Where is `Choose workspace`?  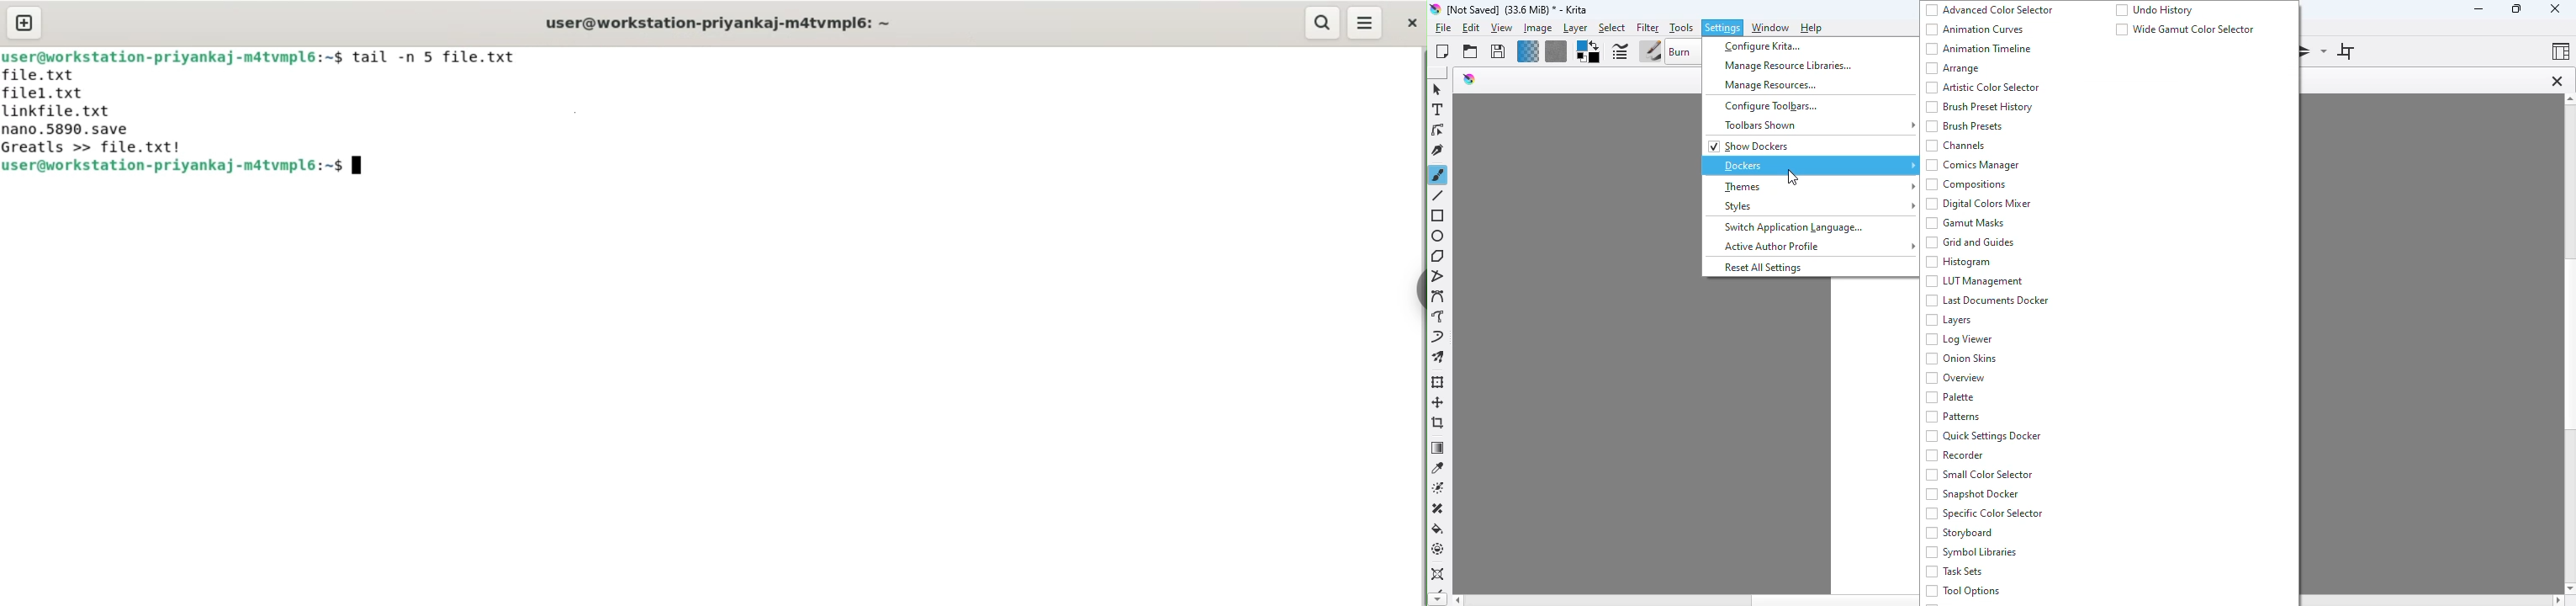
Choose workspace is located at coordinates (2561, 50).